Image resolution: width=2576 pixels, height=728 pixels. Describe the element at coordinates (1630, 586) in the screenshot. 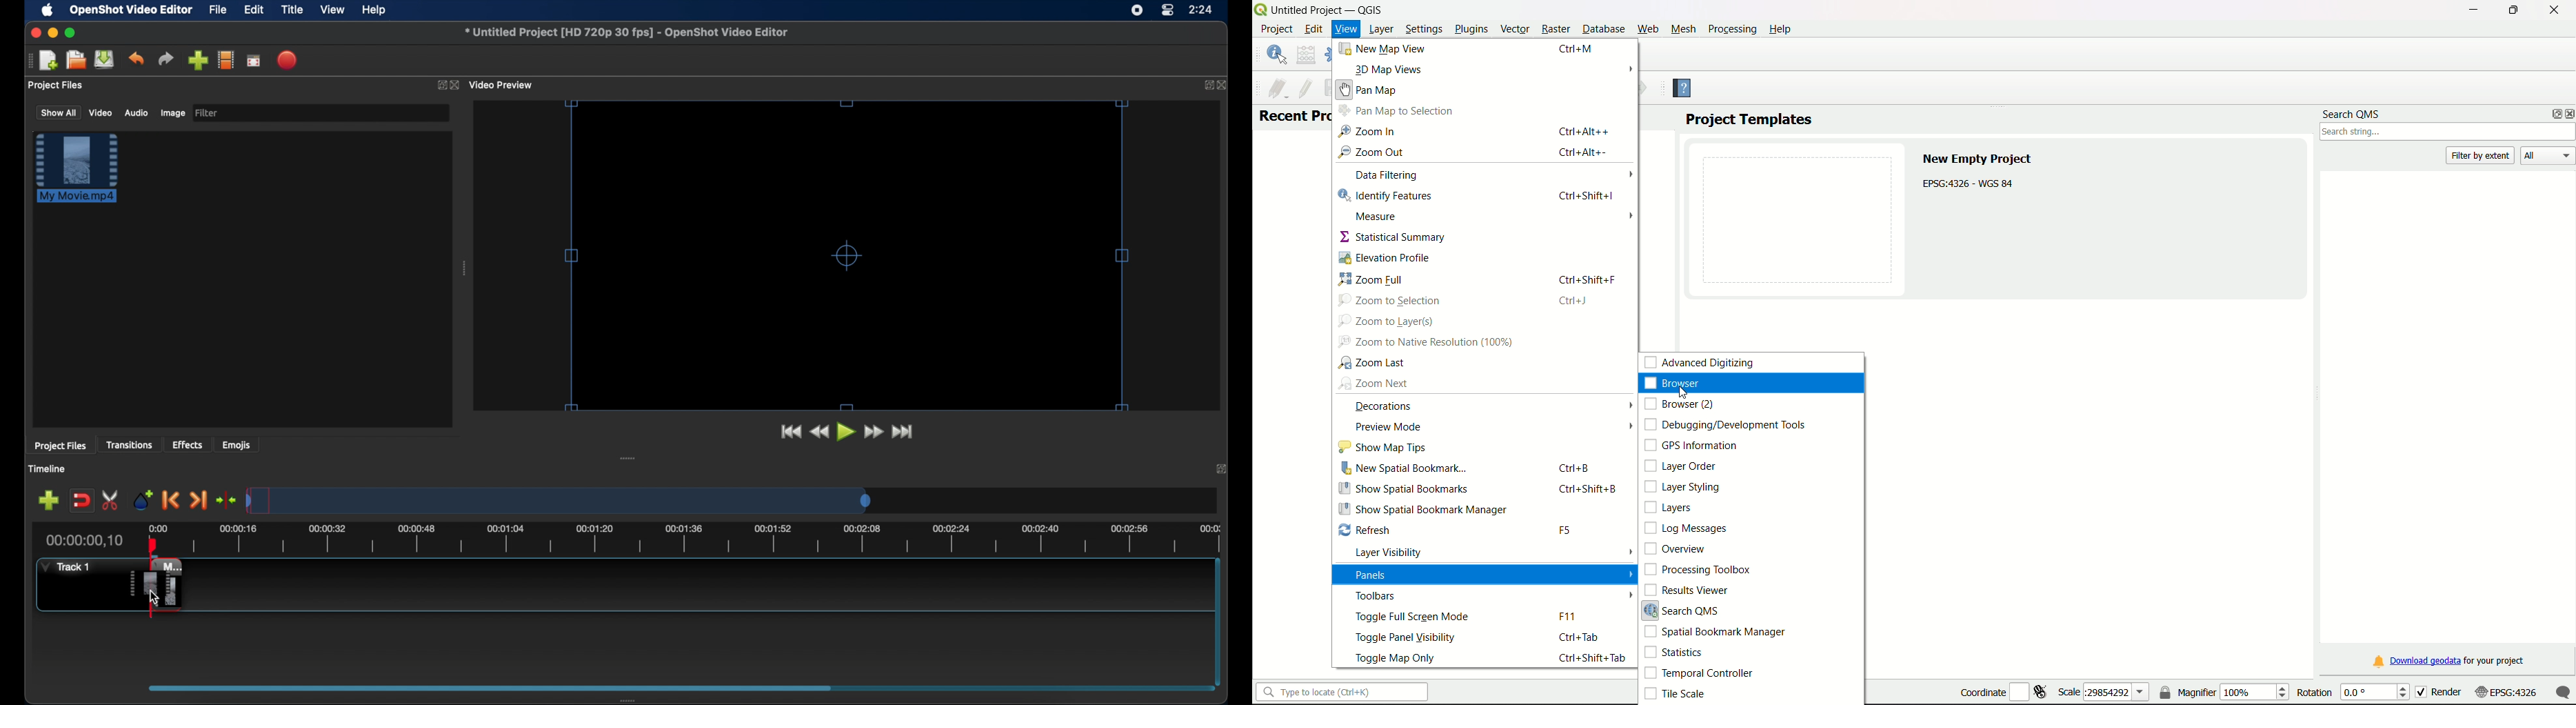

I see `arrows` at that location.